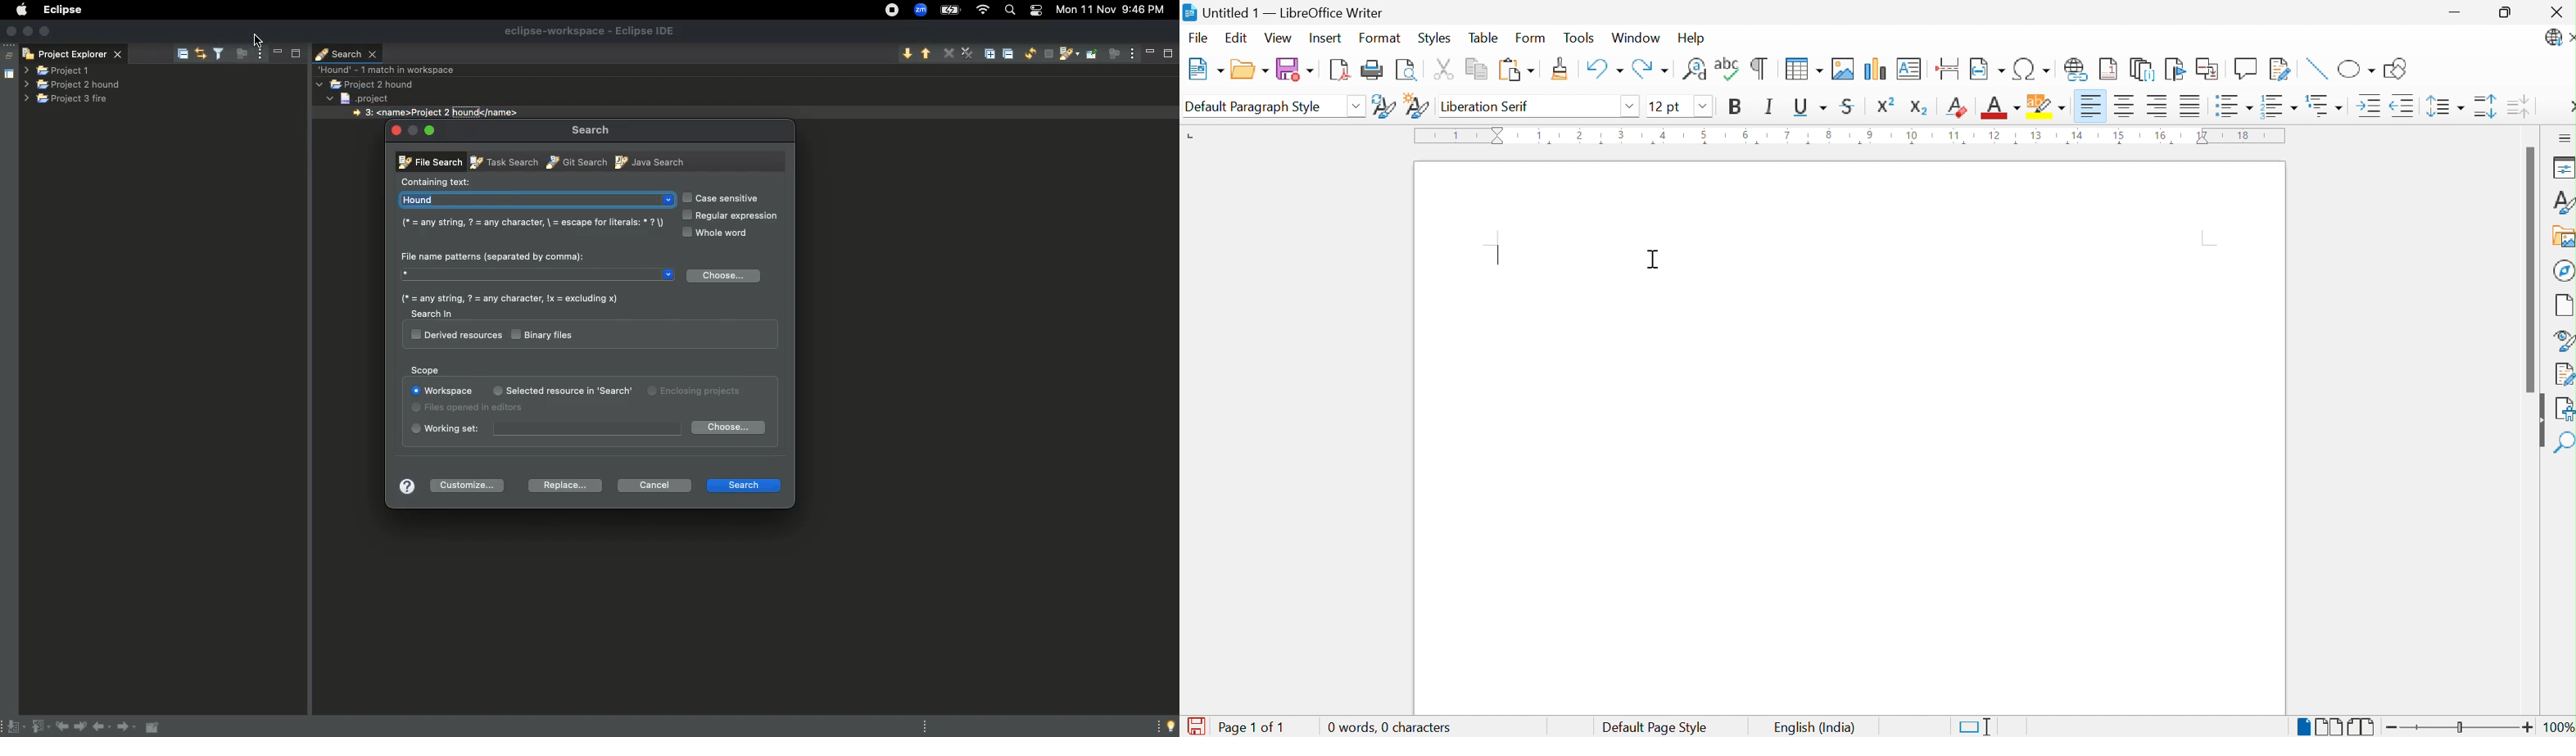  What do you see at coordinates (1849, 105) in the screenshot?
I see `Strikethrough` at bounding box center [1849, 105].